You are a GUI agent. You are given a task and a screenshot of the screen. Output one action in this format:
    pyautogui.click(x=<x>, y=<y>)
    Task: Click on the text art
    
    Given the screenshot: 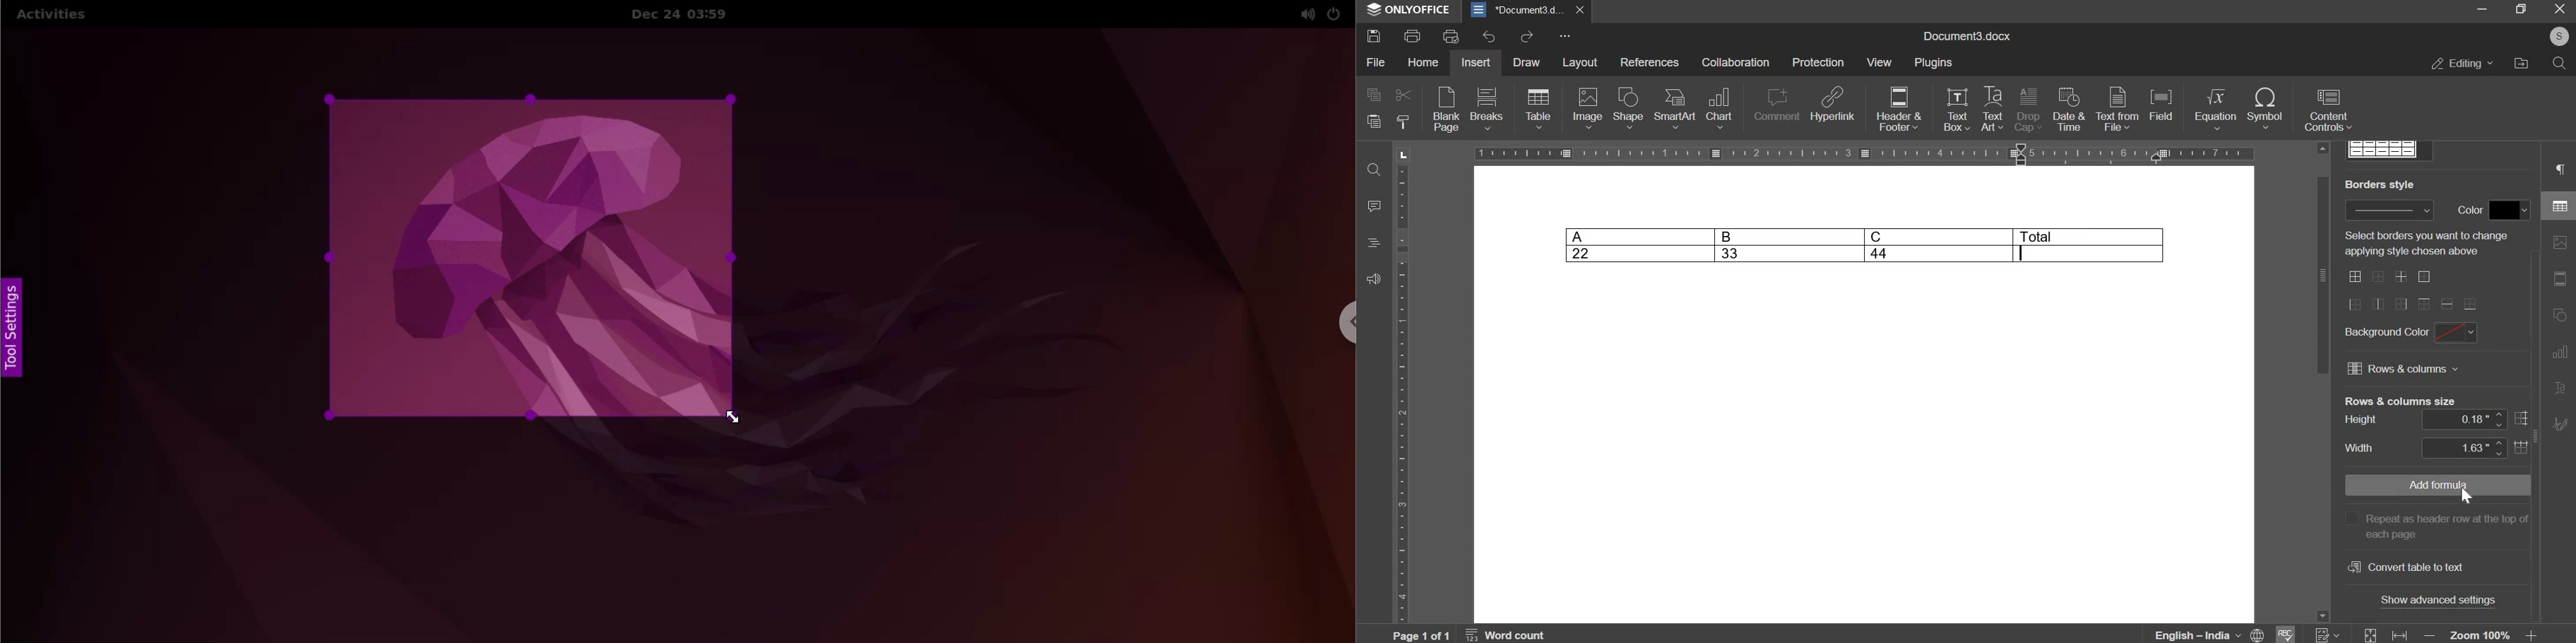 What is the action you would take?
    pyautogui.click(x=1993, y=109)
    